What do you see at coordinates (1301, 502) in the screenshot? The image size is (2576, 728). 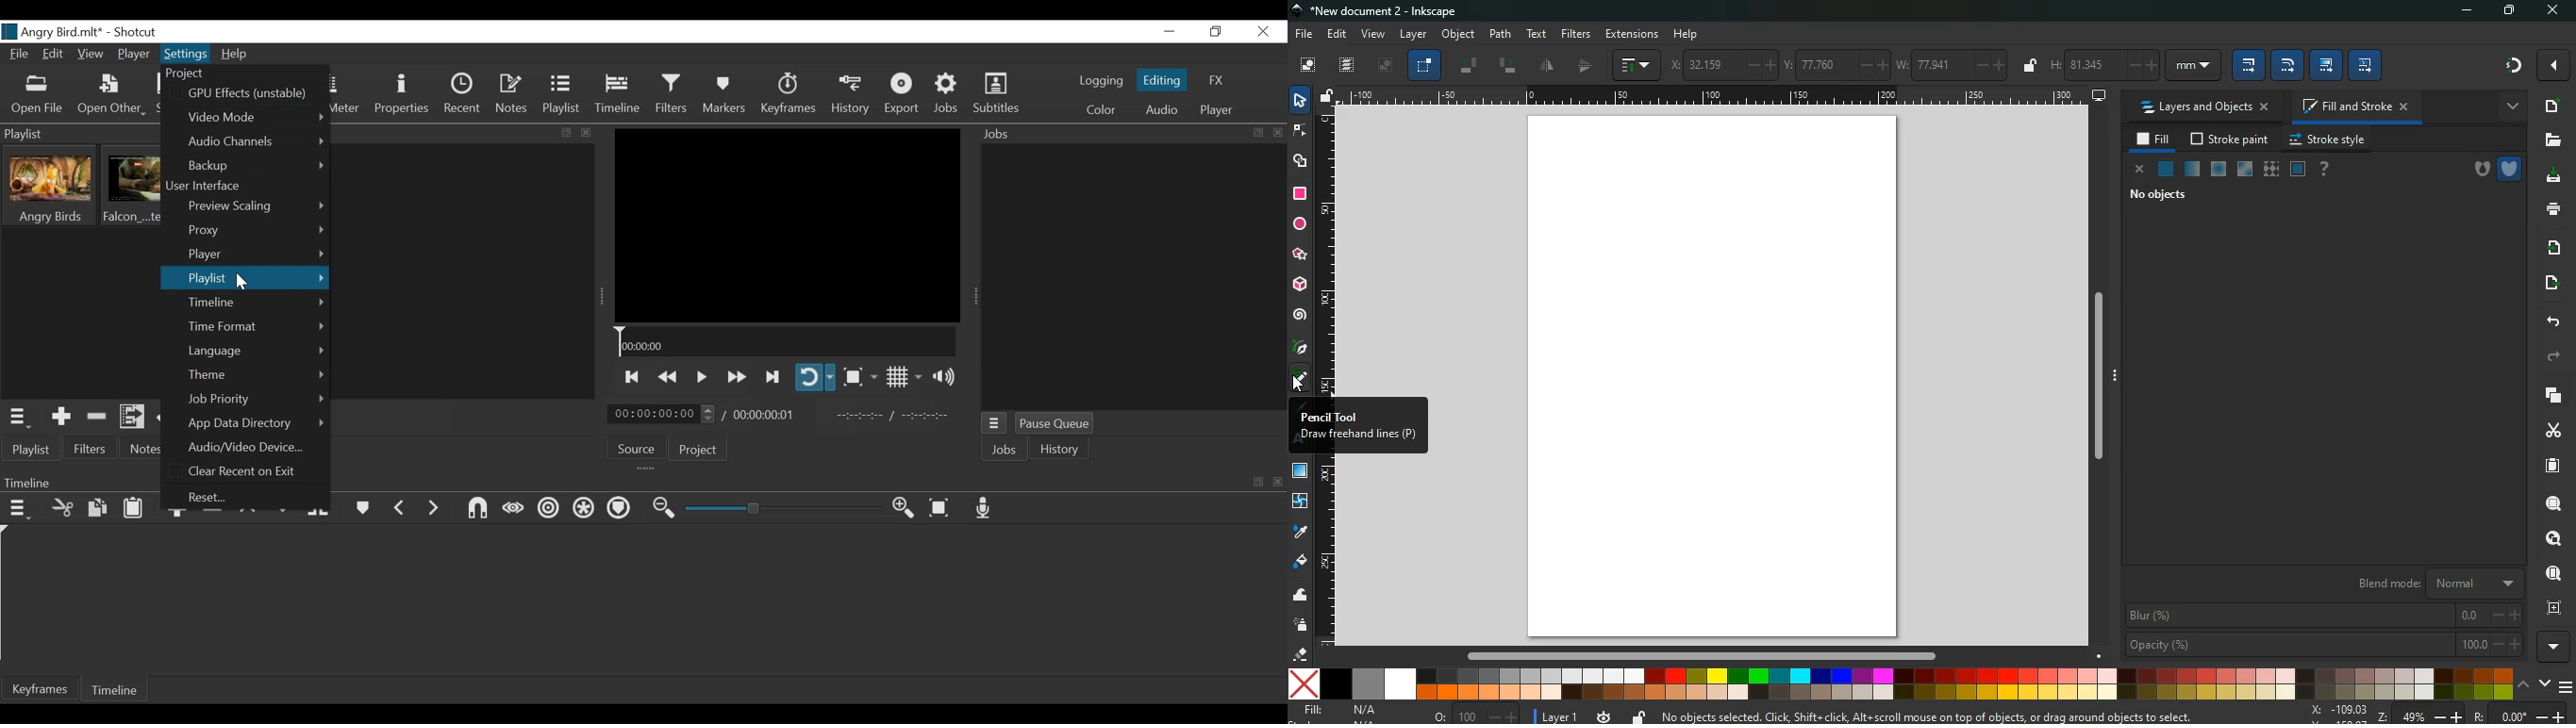 I see `twist` at bounding box center [1301, 502].